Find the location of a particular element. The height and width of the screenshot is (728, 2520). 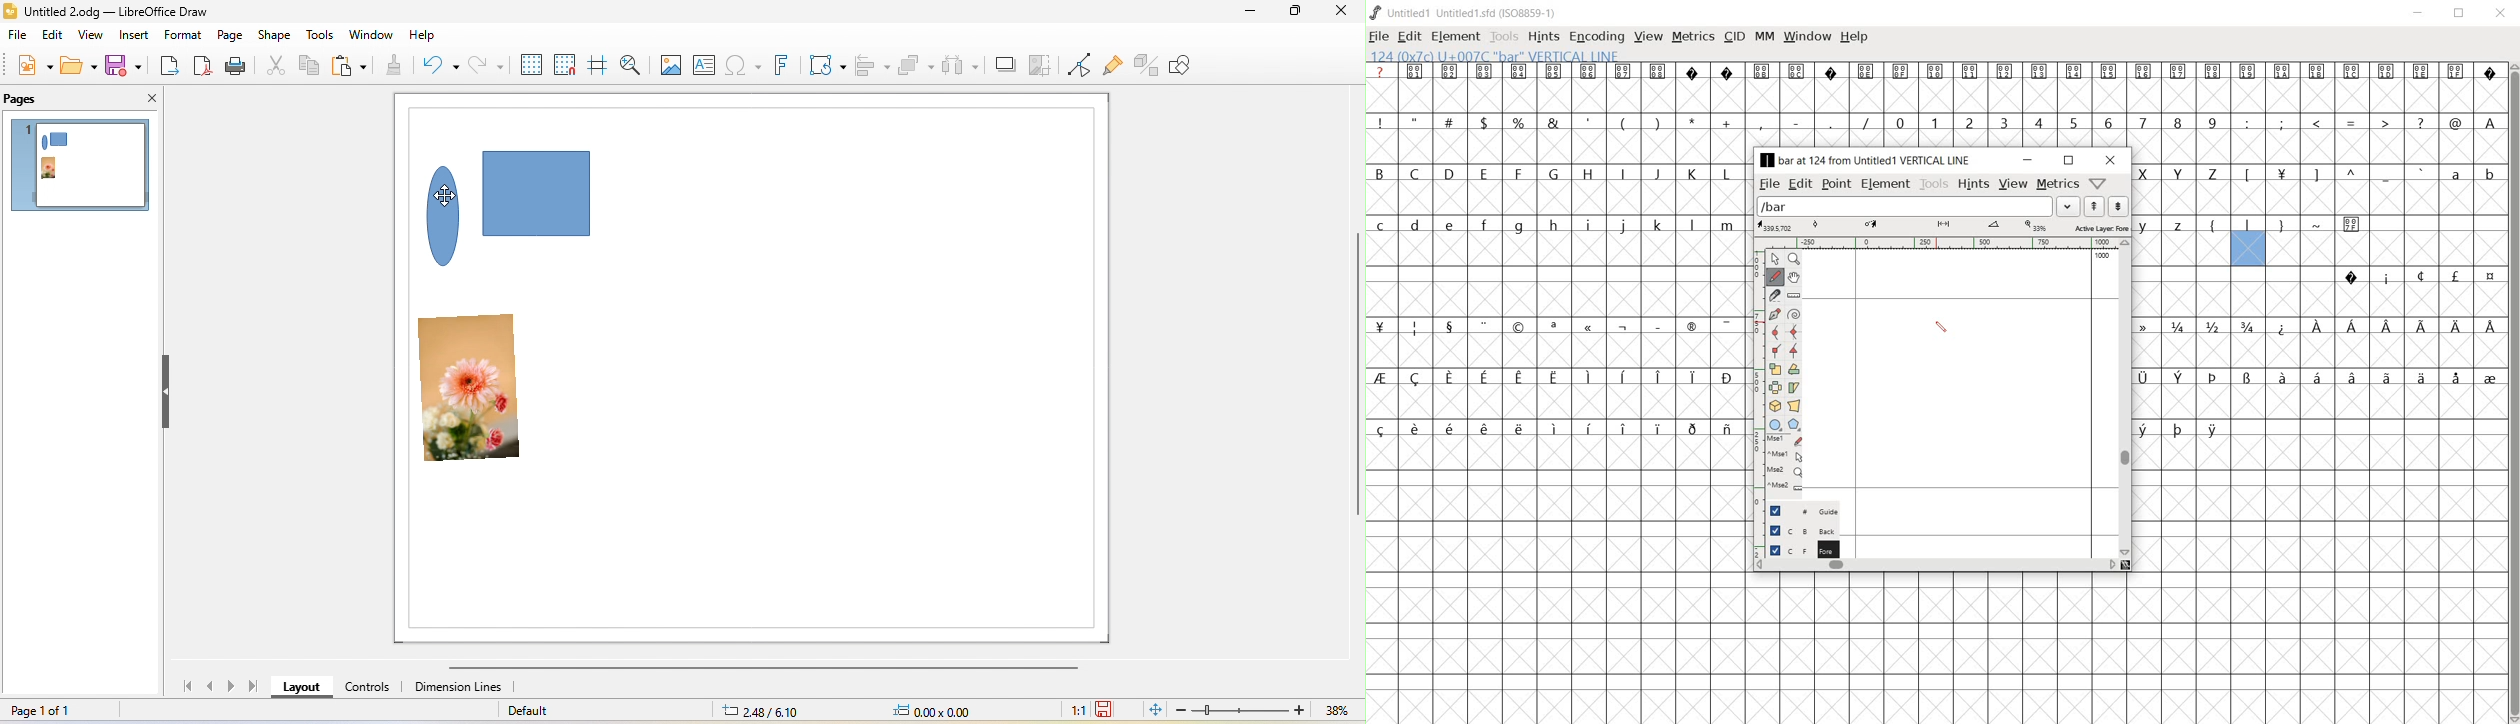

empty cells is located at coordinates (1559, 400).